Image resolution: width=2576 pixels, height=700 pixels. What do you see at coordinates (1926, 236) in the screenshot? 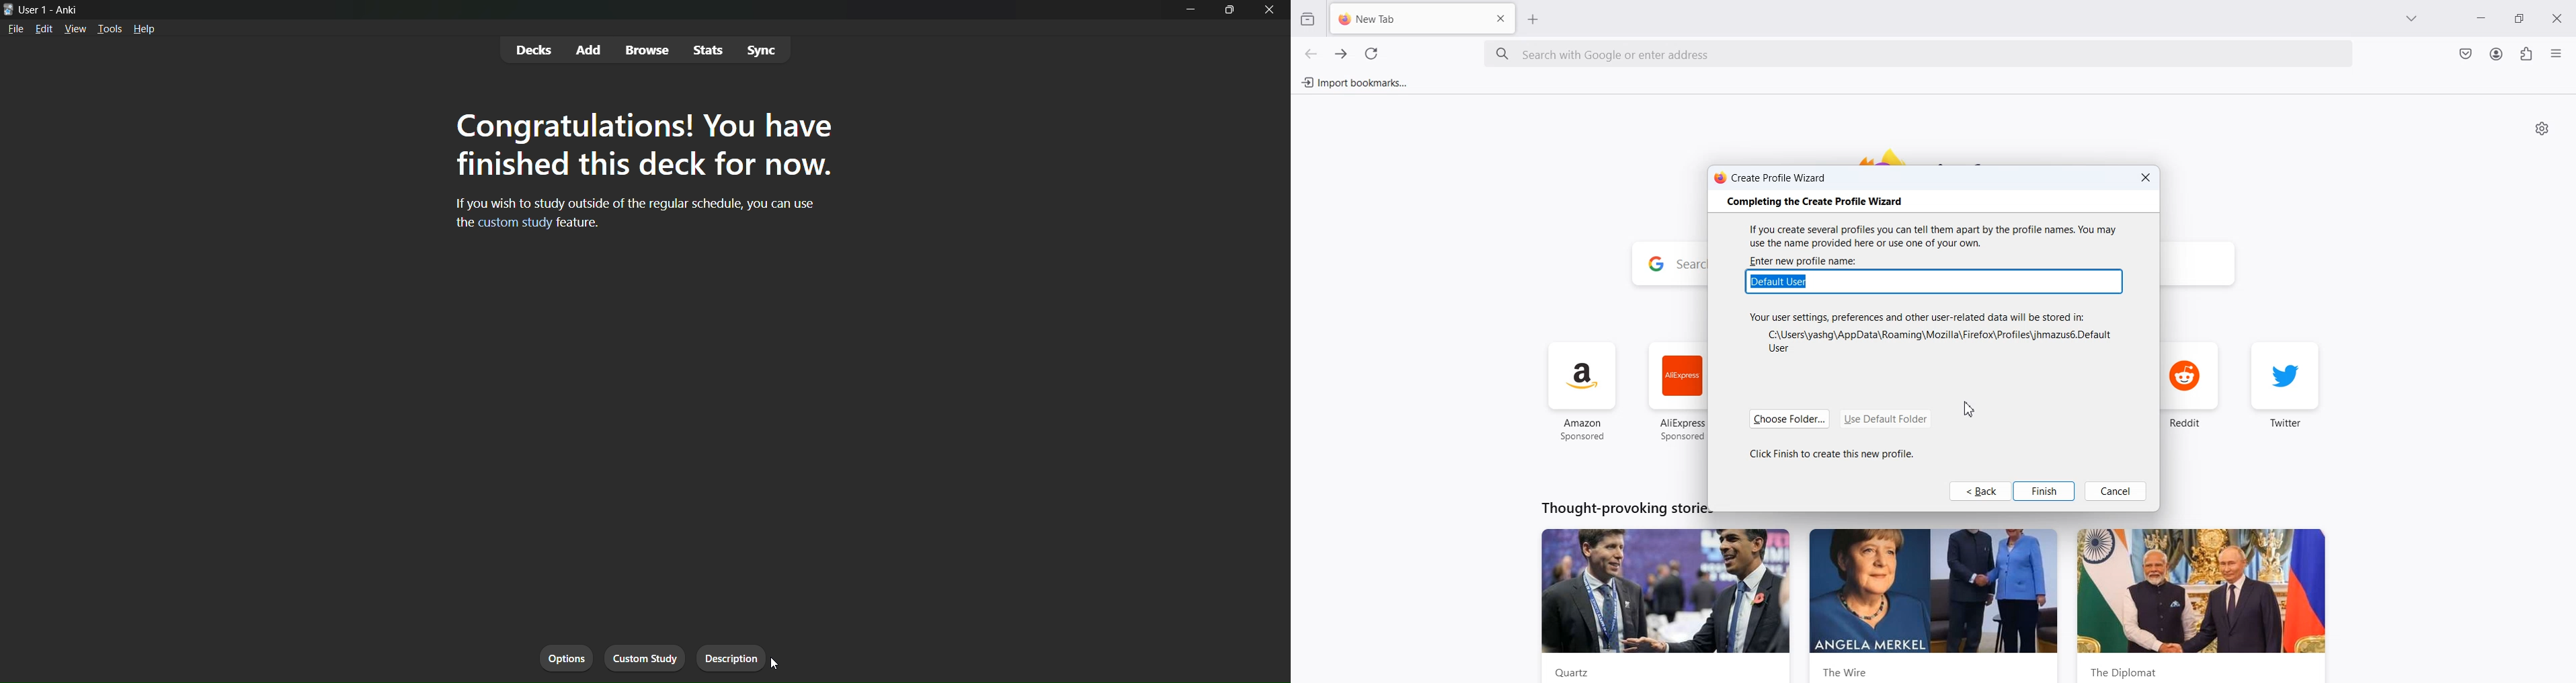
I see `If you create several profiles you can tell them apart by the profile names. You may
use the name provided here or use one of your own.` at bounding box center [1926, 236].